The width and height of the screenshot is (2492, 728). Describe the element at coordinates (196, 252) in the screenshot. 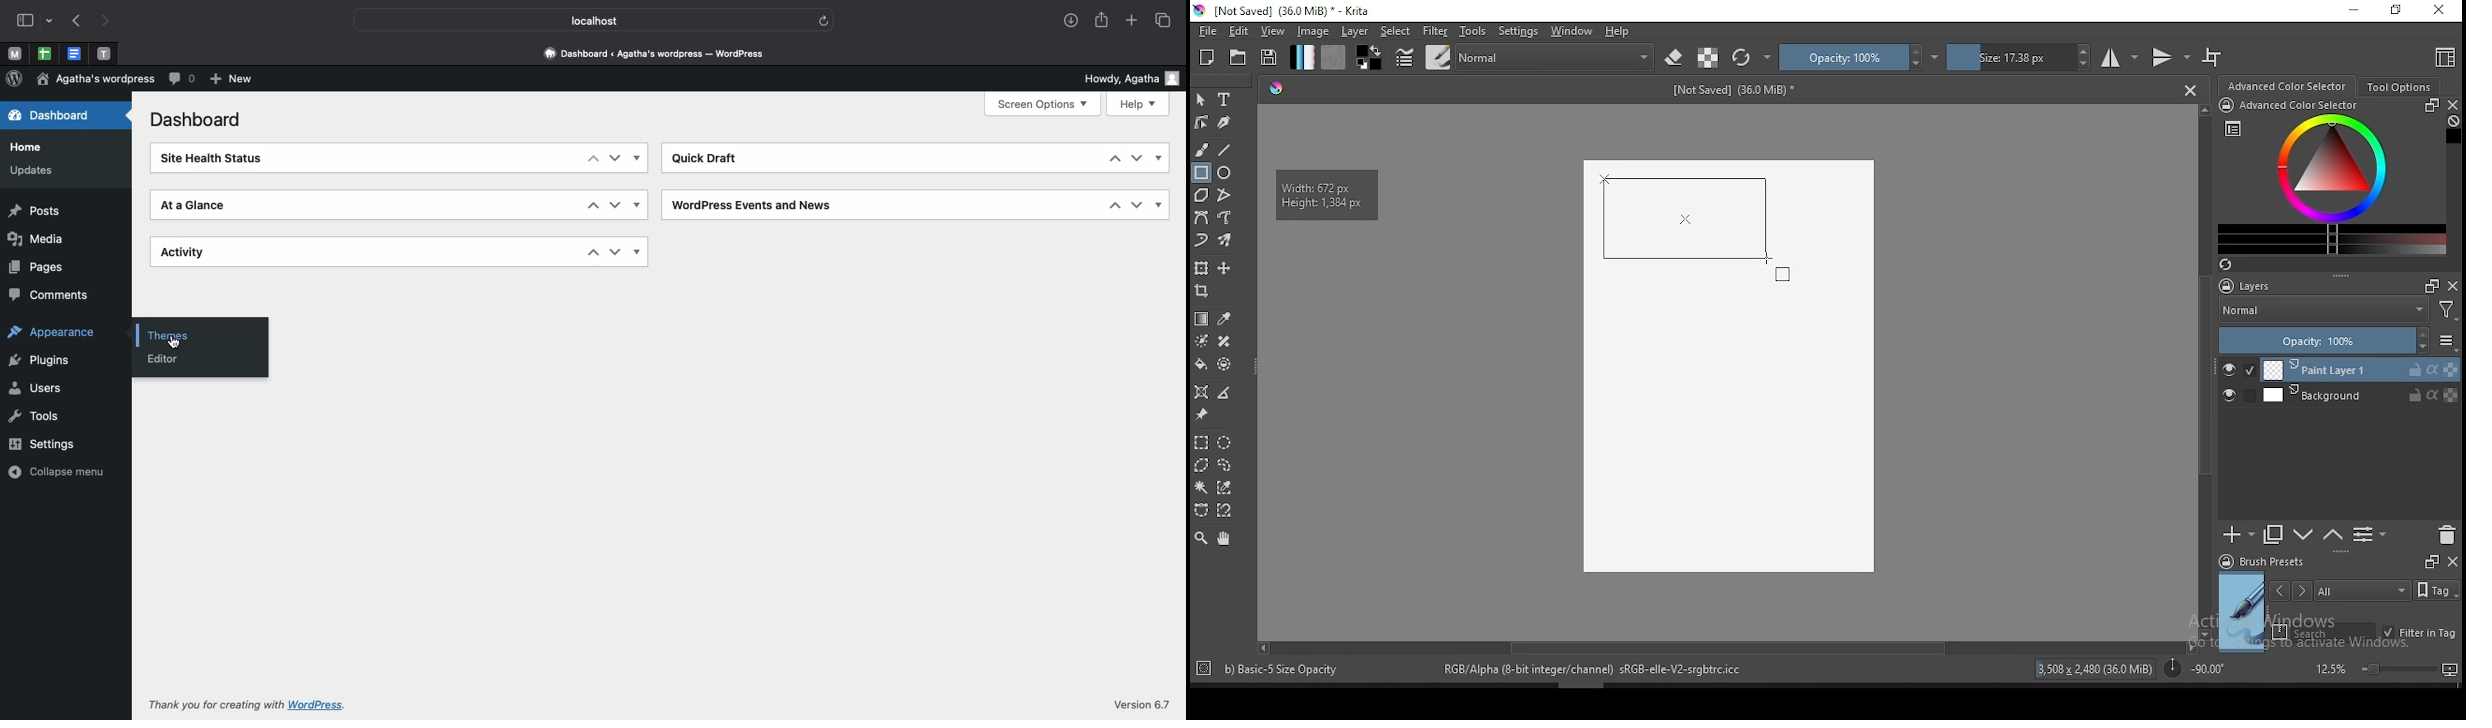

I see `Activity ` at that location.